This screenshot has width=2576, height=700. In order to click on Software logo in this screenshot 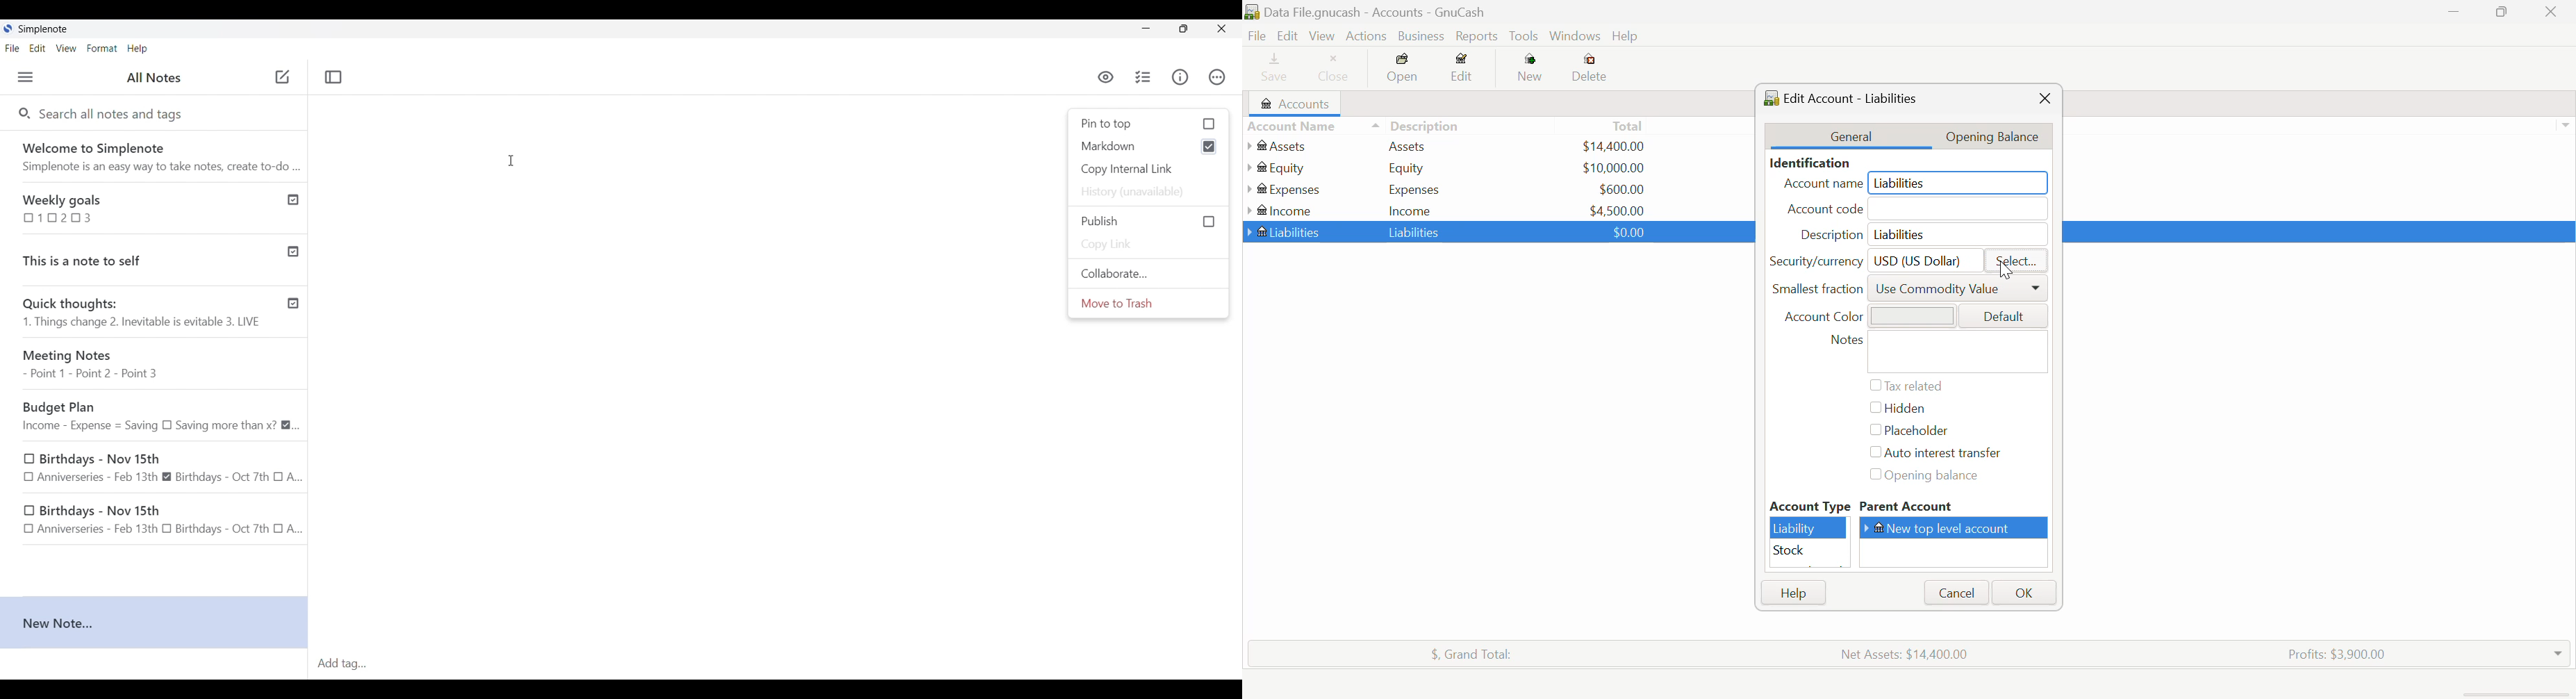, I will do `click(8, 28)`.